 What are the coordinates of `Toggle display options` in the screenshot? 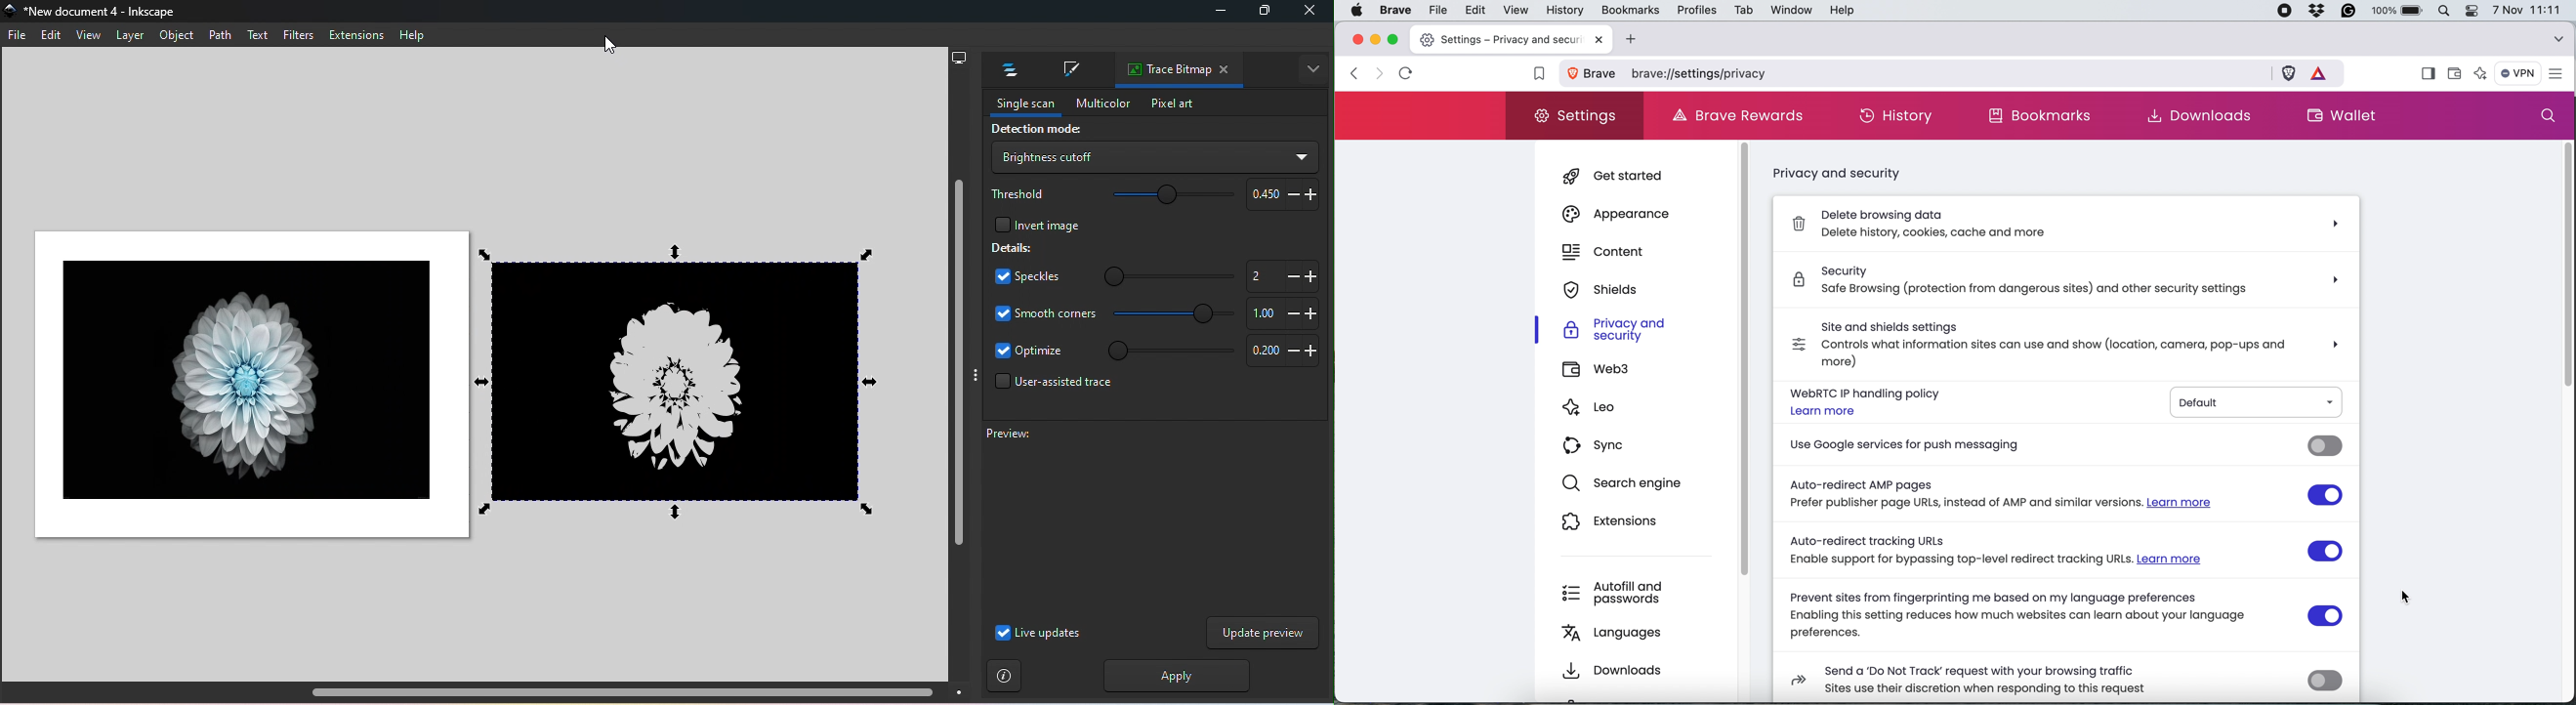 It's located at (1314, 69).